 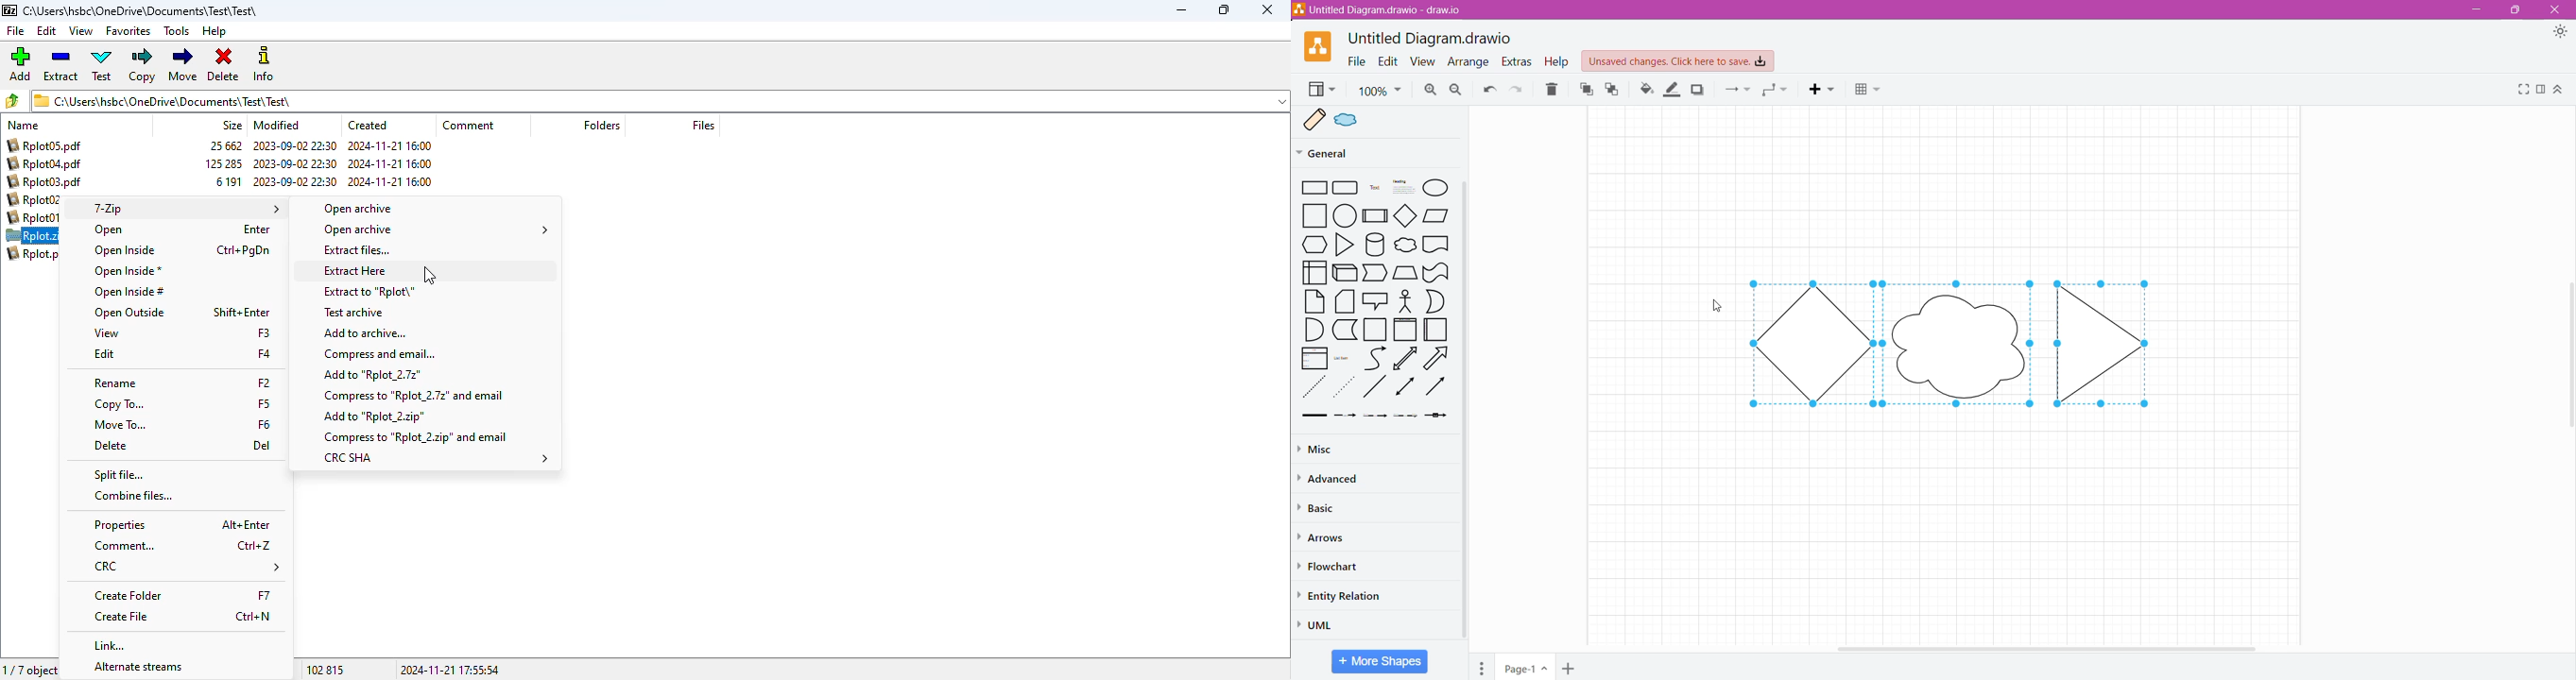 I want to click on collapse, so click(x=1281, y=102).